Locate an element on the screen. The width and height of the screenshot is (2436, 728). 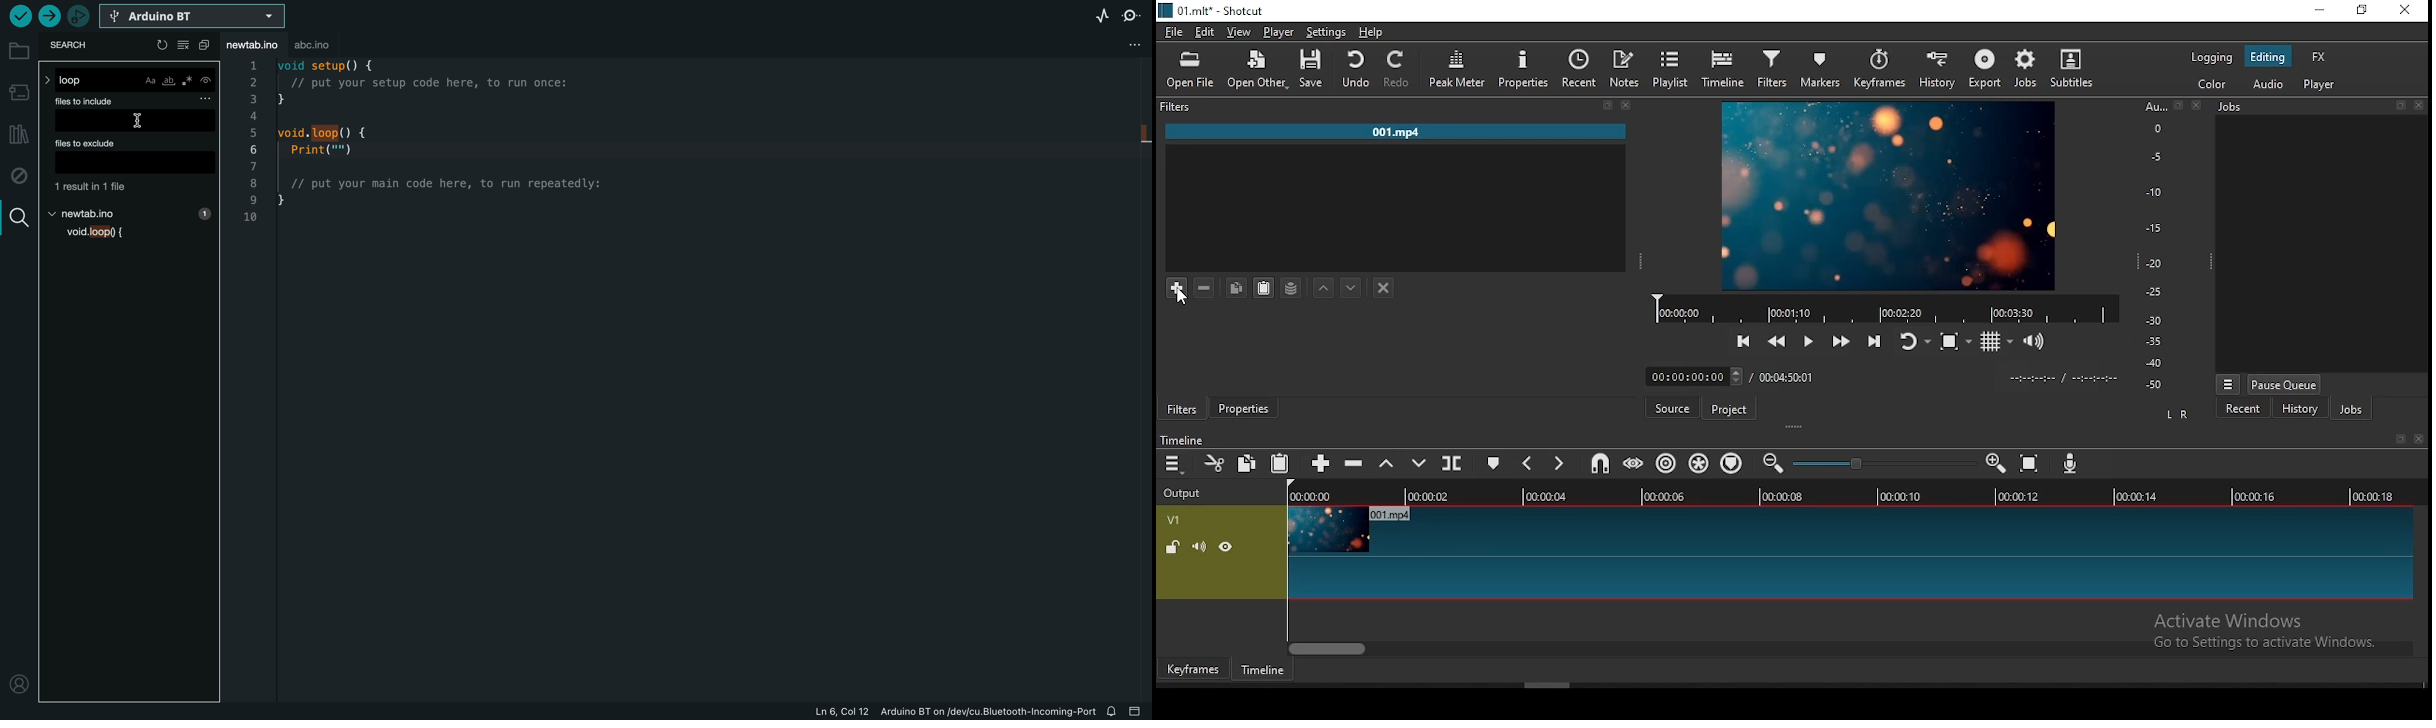
keyframes is located at coordinates (1191, 668).